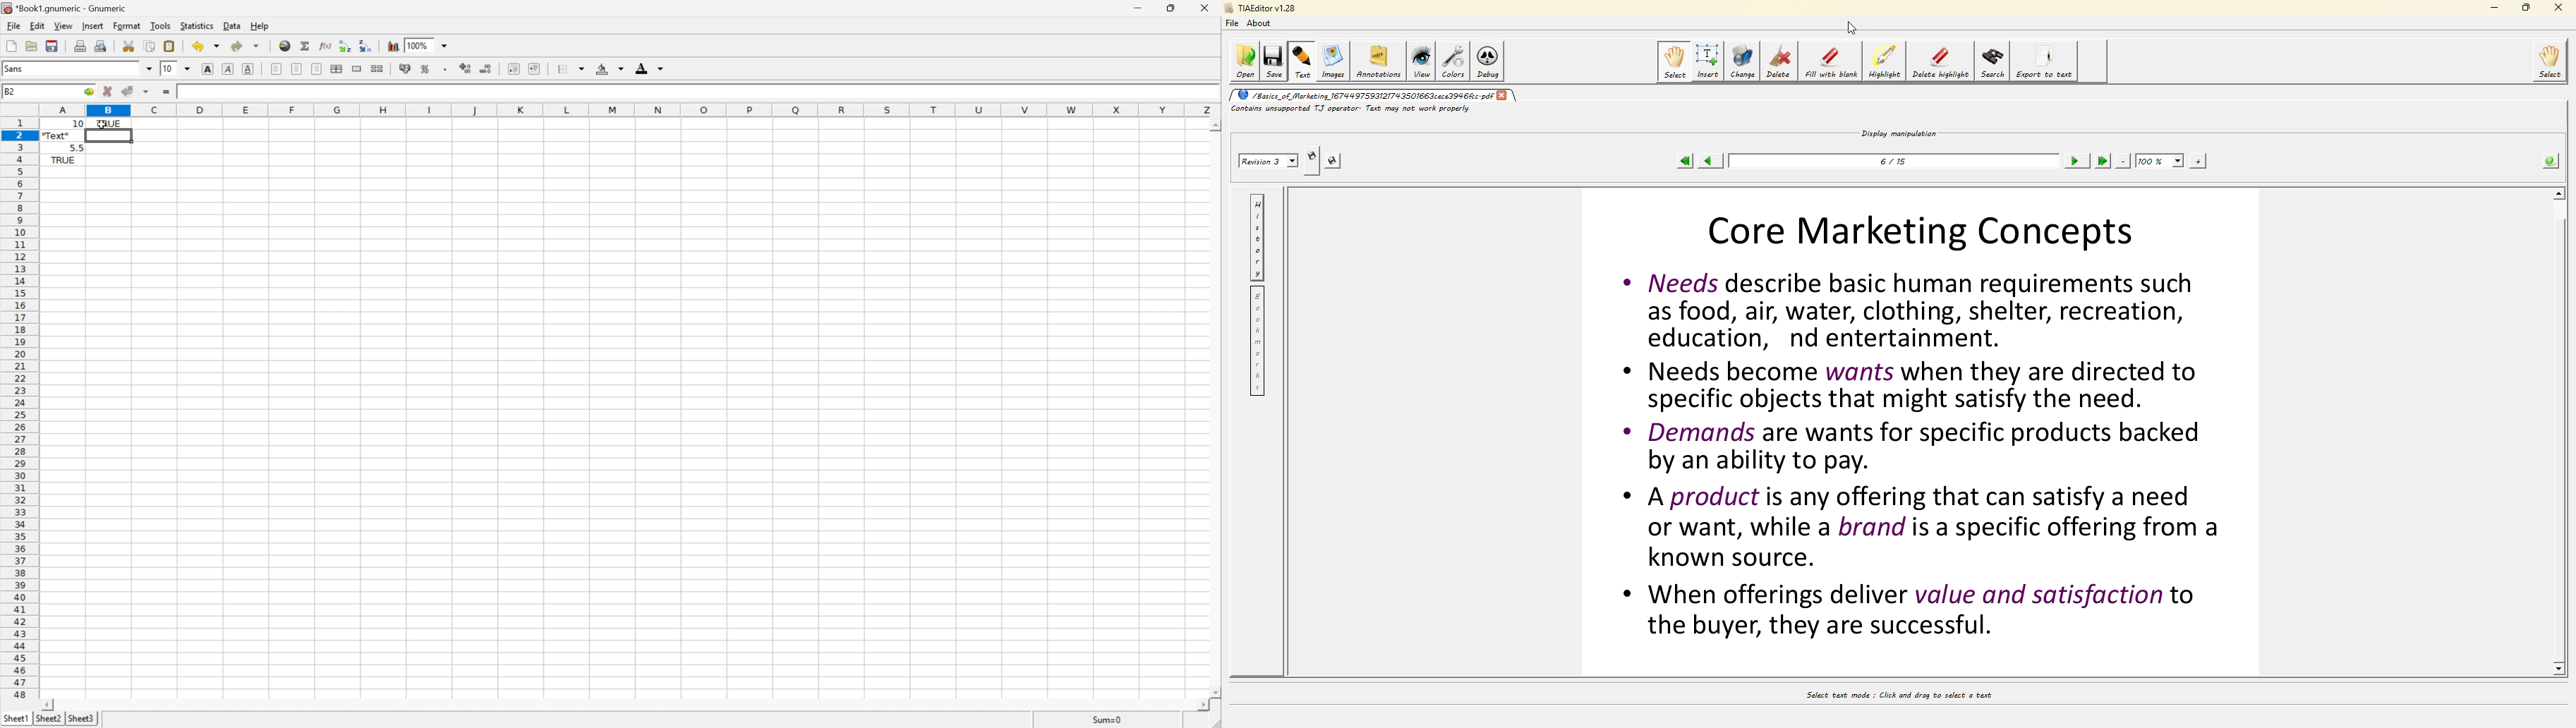  Describe the element at coordinates (376, 68) in the screenshot. I see `Split Ranges of merged cells` at that location.